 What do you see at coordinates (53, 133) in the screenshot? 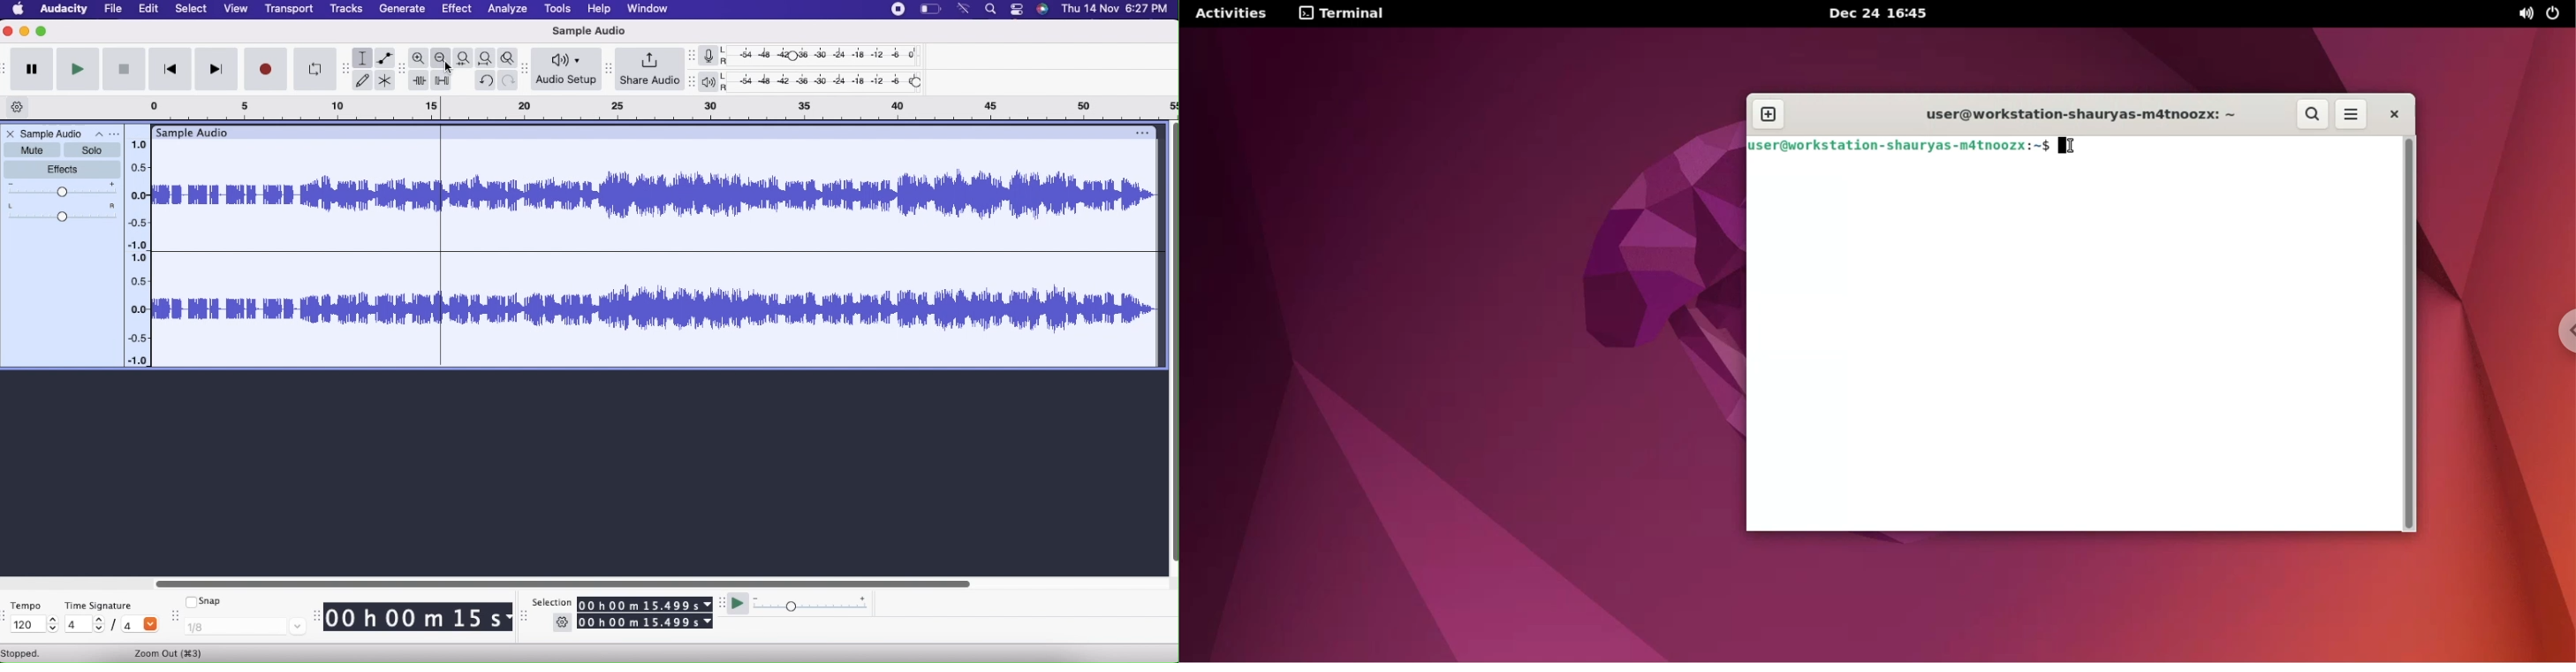
I see `Sample Audio` at bounding box center [53, 133].